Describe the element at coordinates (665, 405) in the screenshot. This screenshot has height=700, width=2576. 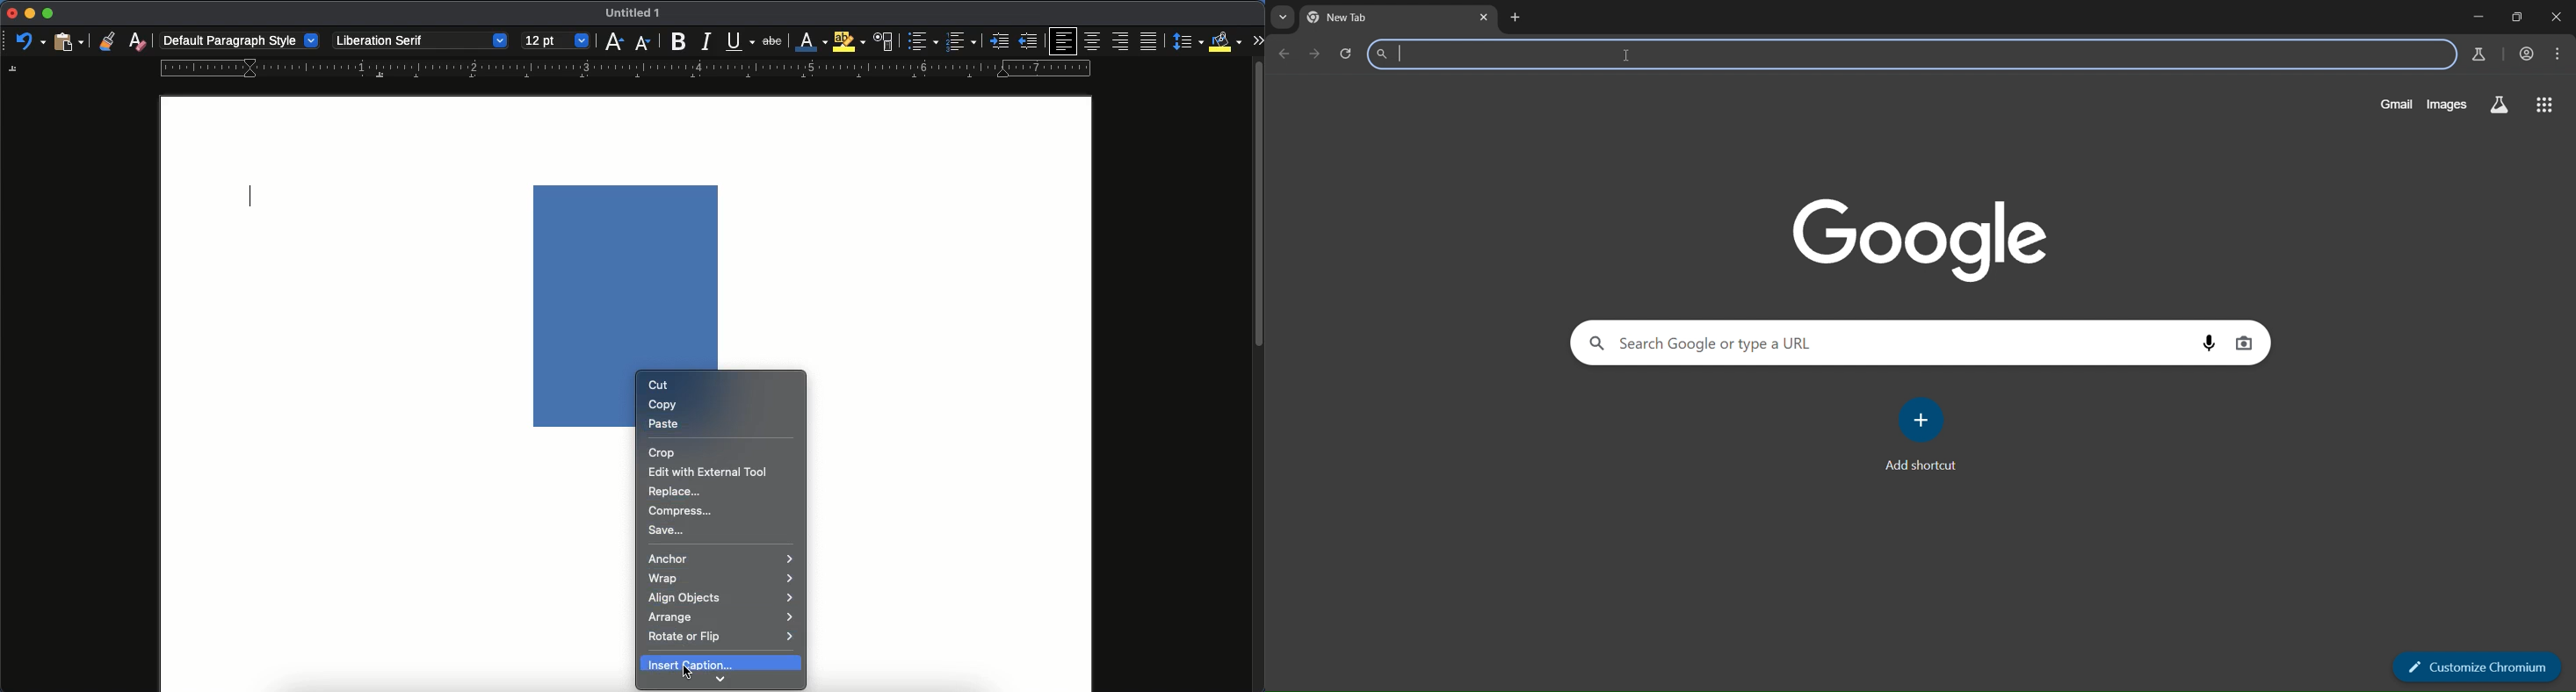
I see `copy` at that location.